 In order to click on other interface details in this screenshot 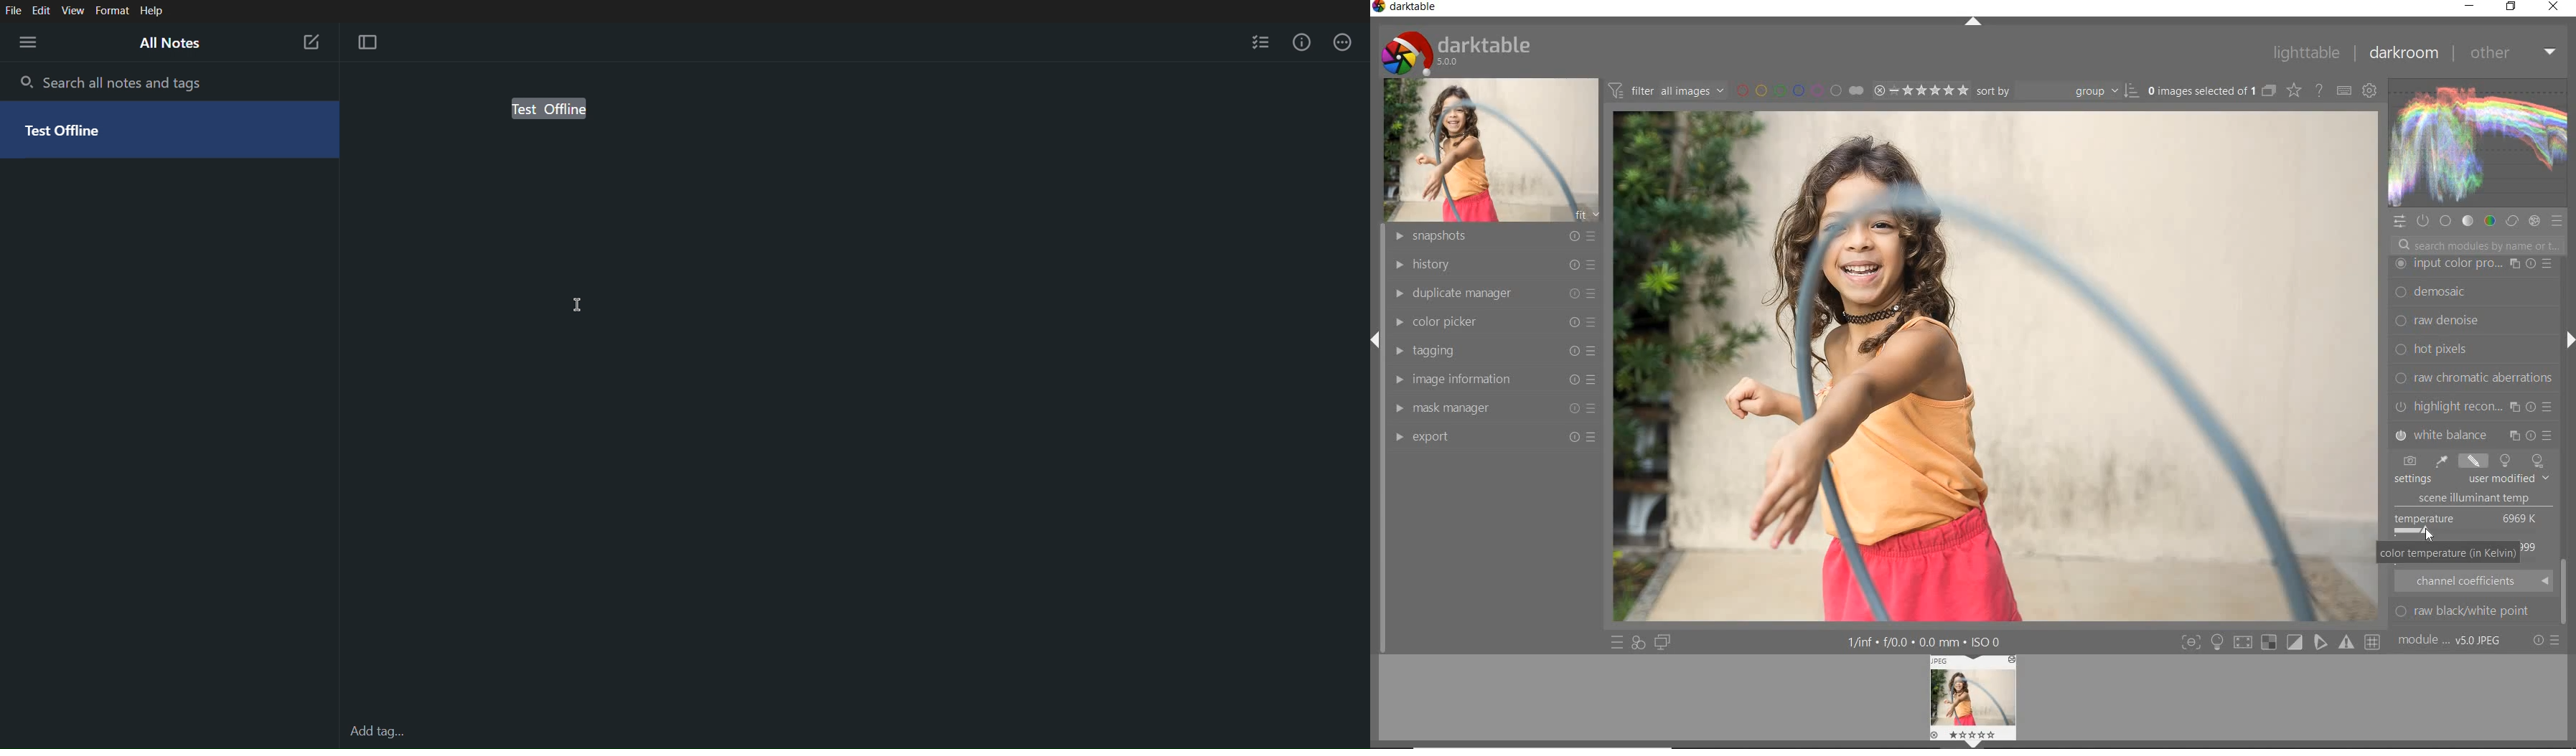, I will do `click(1926, 643)`.